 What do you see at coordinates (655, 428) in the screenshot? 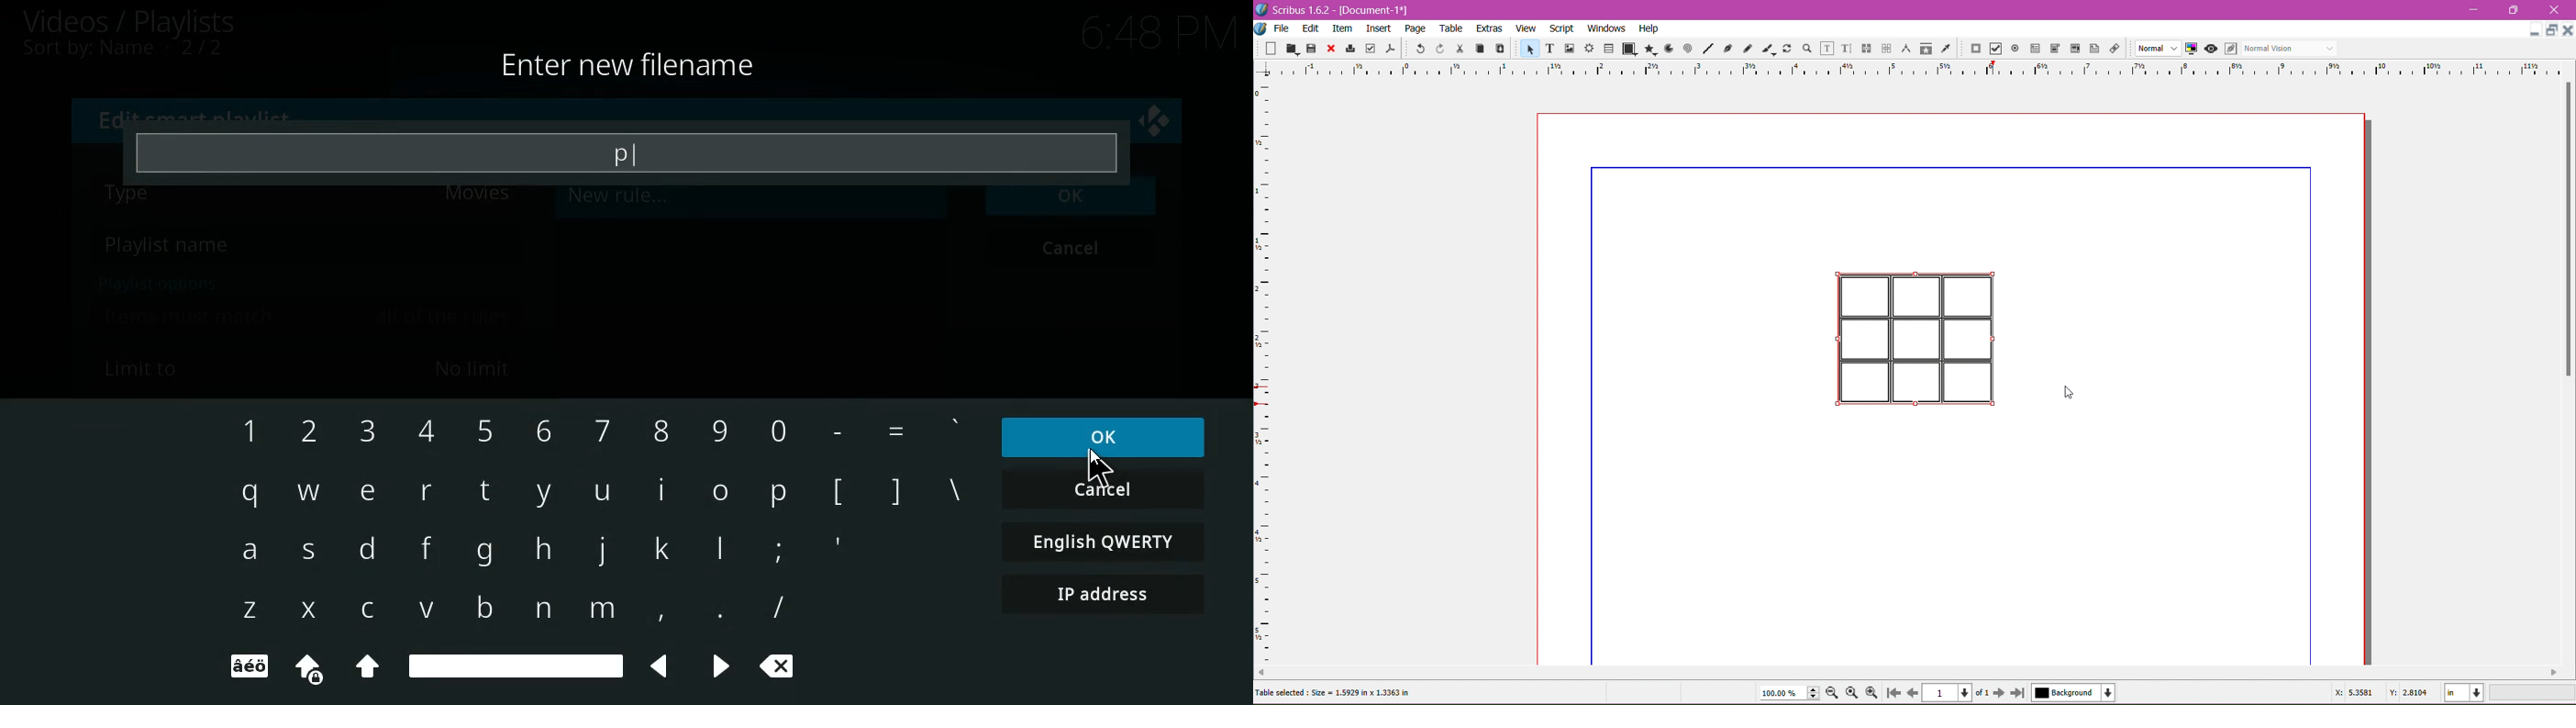
I see `8` at bounding box center [655, 428].